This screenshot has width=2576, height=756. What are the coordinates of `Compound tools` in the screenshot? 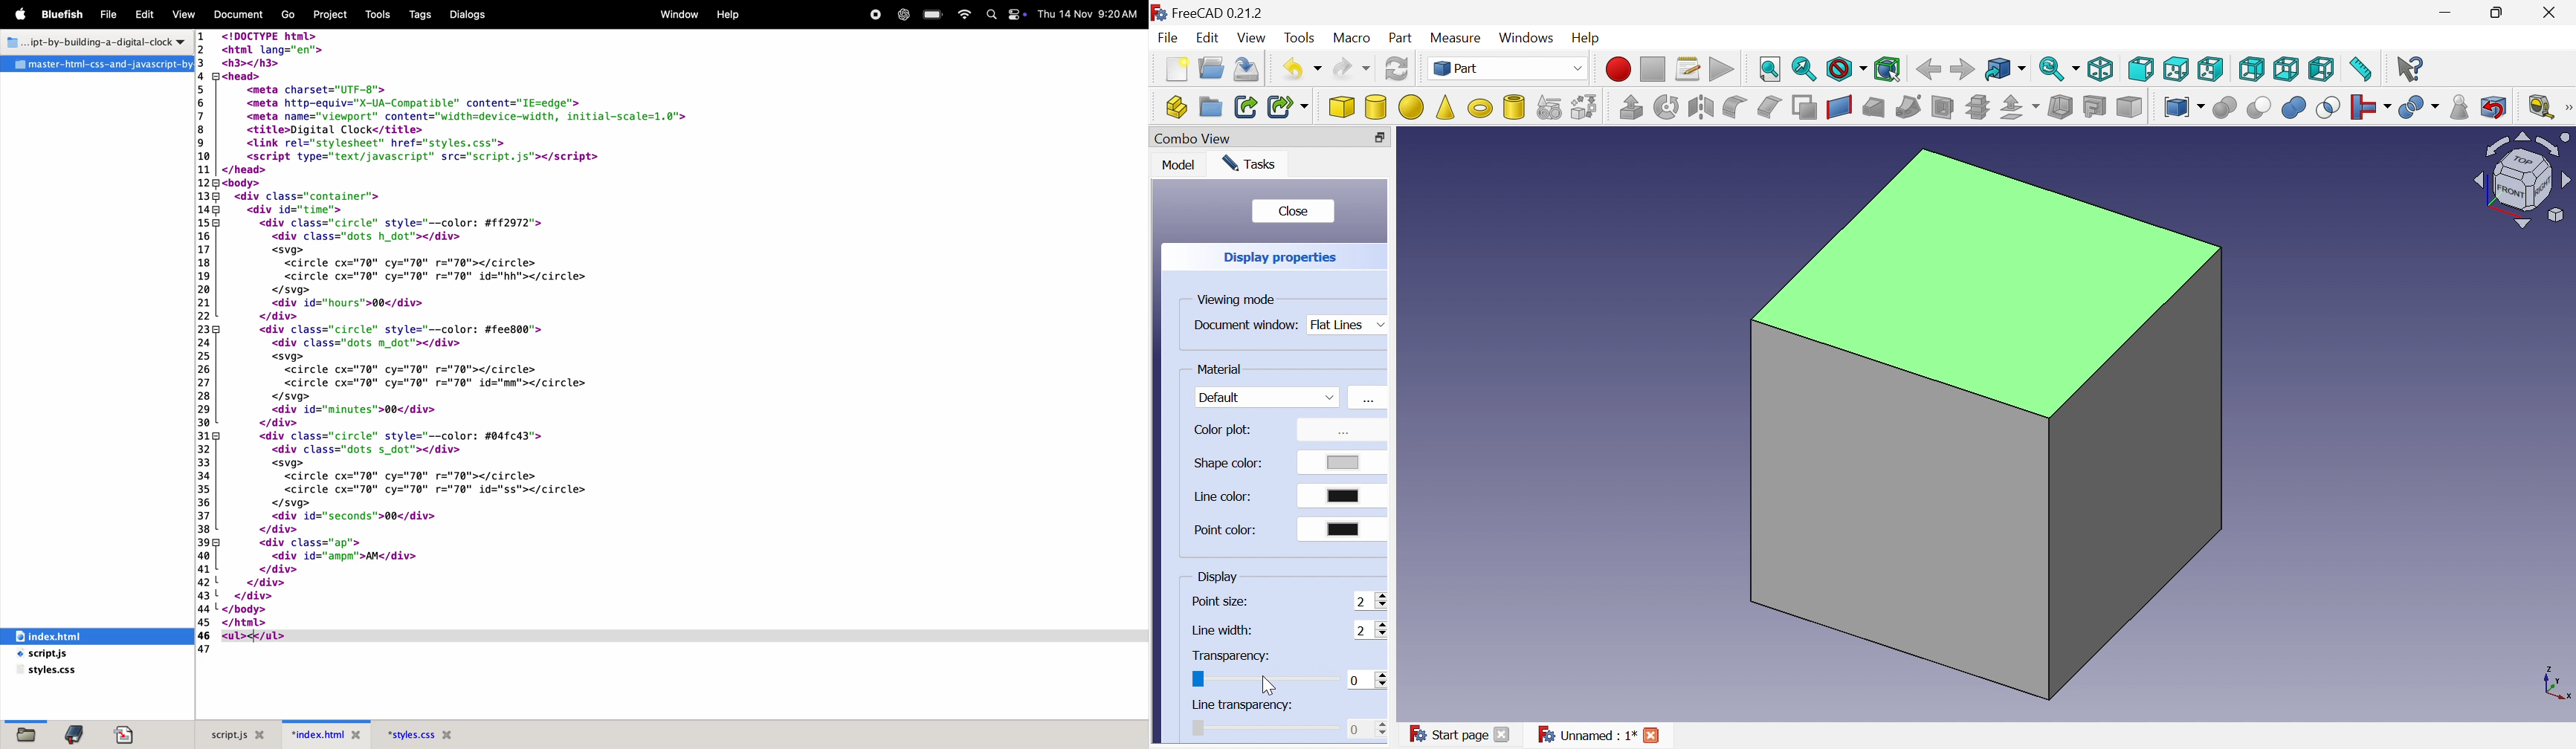 It's located at (2186, 108).